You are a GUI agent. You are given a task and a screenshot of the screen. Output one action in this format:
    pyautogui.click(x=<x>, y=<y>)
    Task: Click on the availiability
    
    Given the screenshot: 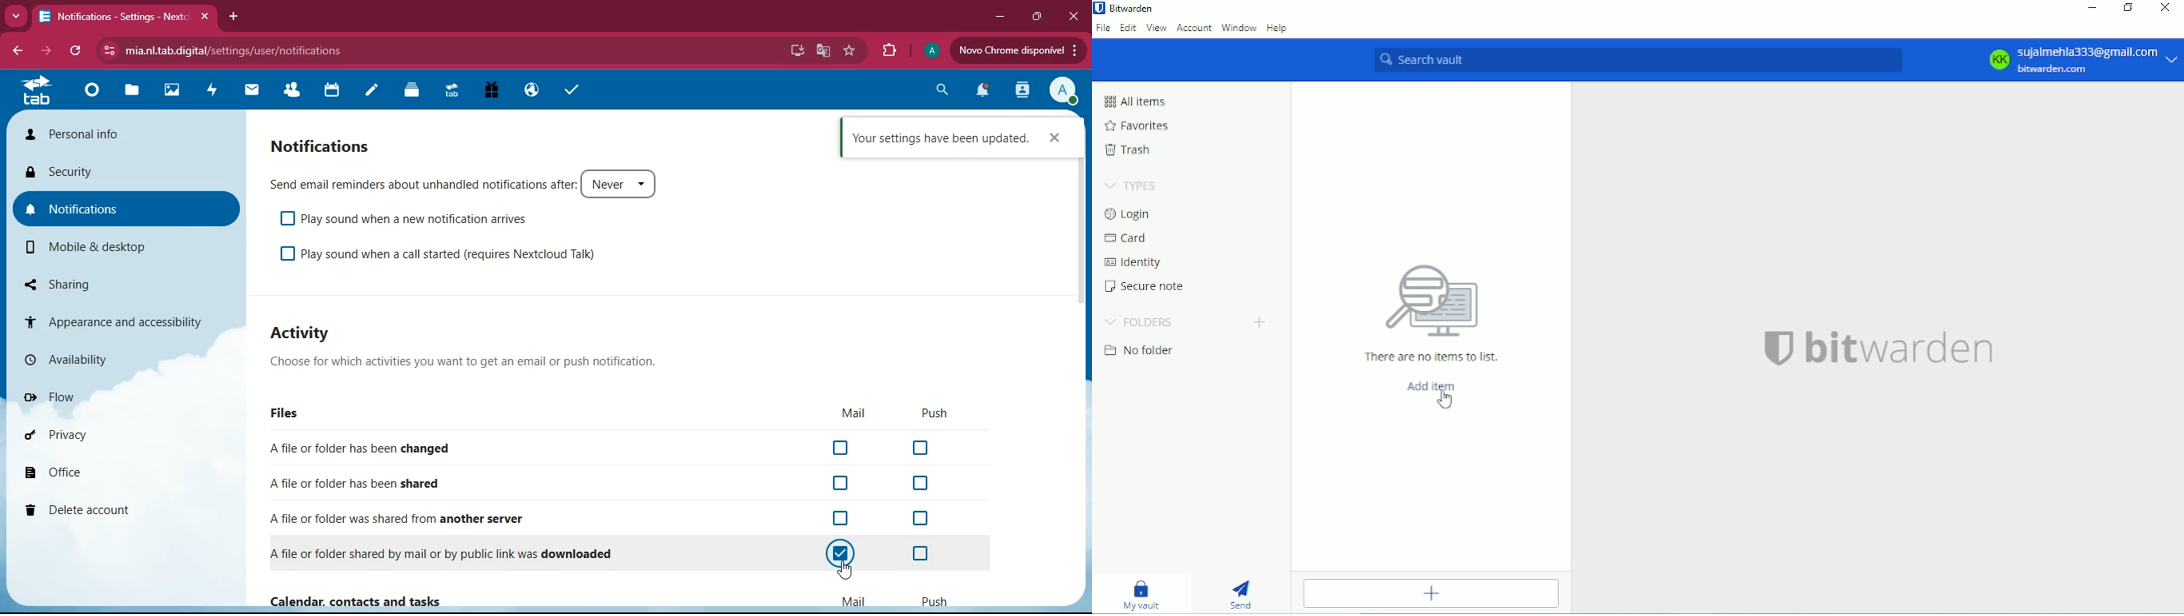 What is the action you would take?
    pyautogui.click(x=114, y=361)
    